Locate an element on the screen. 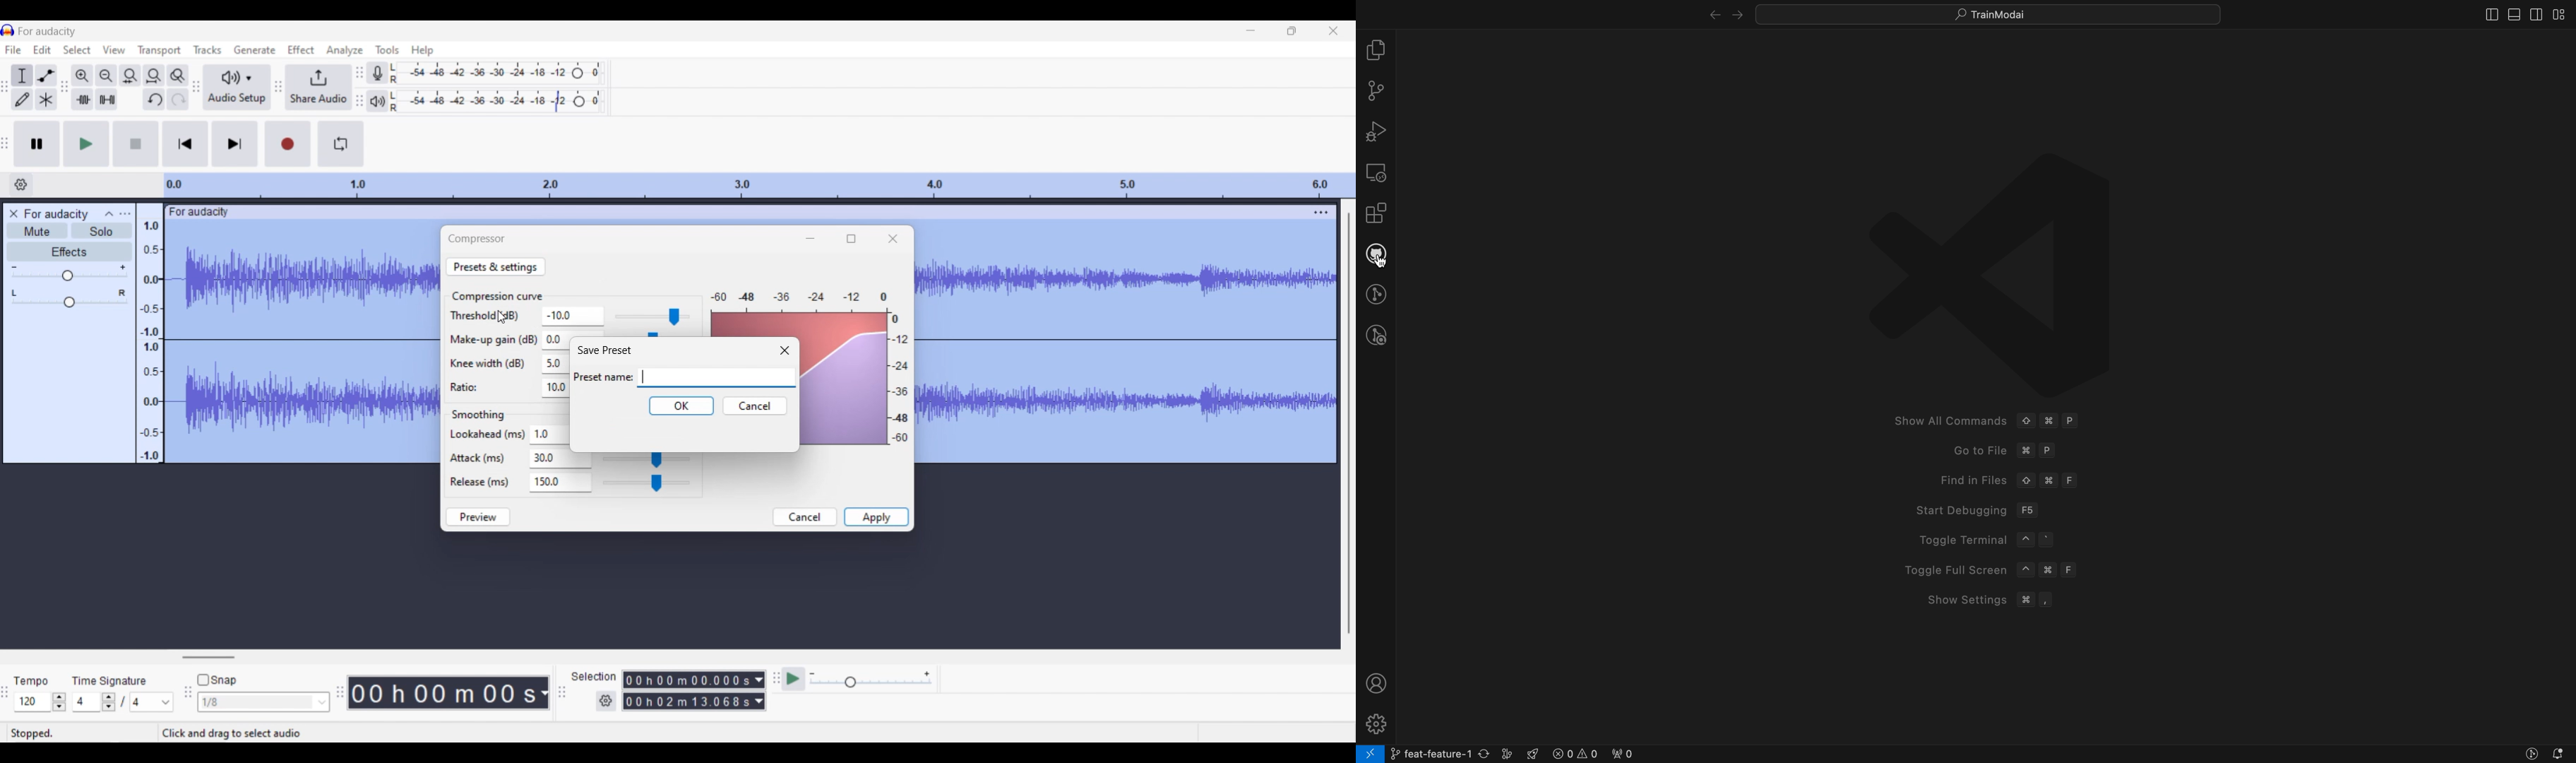 The height and width of the screenshot is (784, 2576). Text box for make up gain is located at coordinates (556, 340).